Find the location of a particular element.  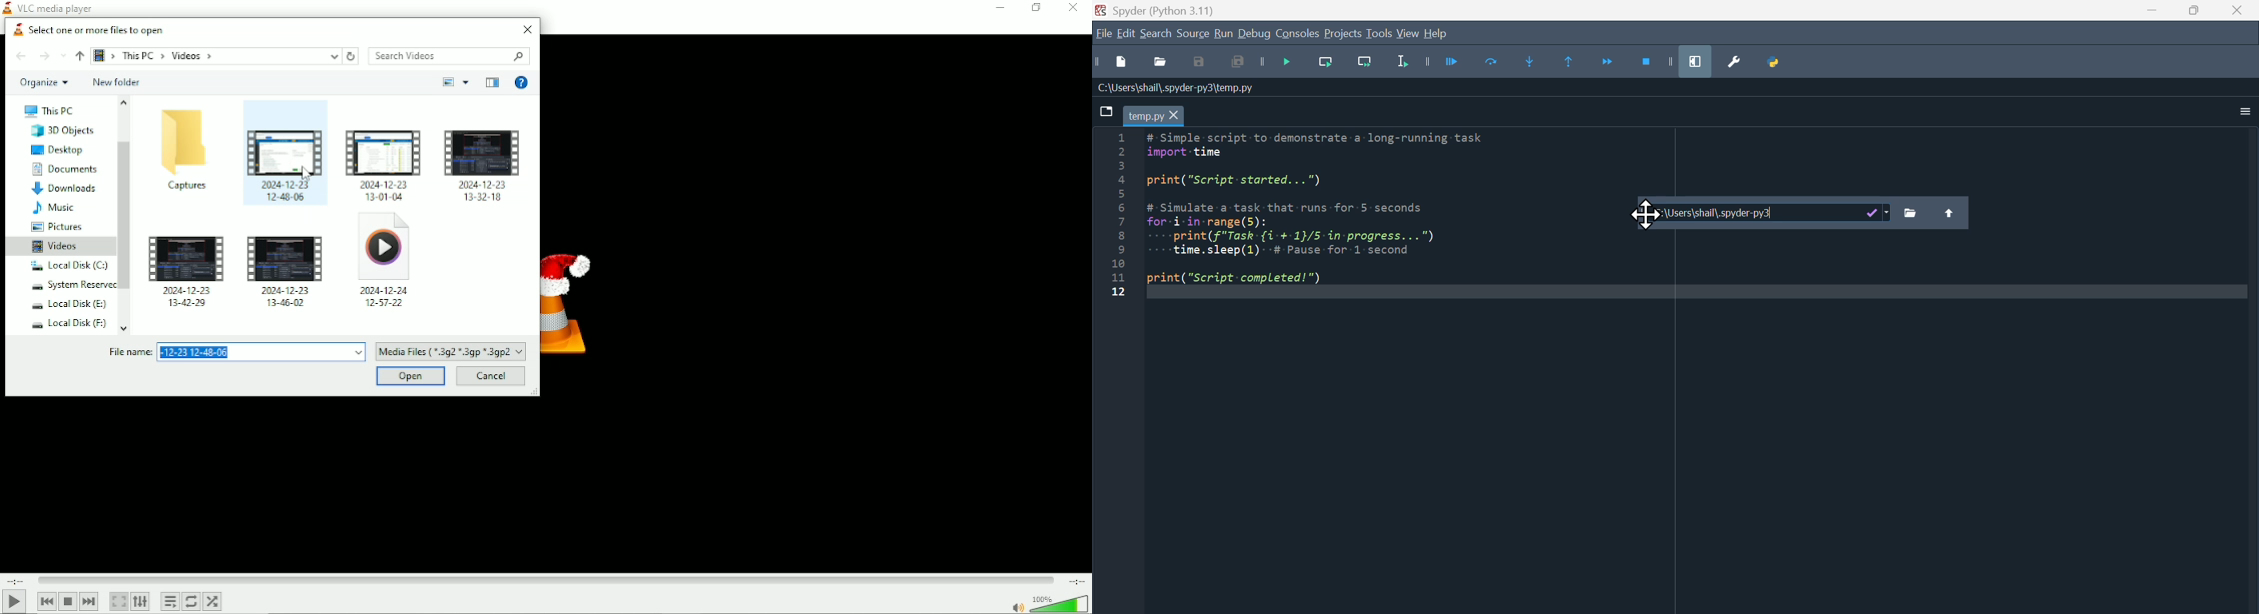

View is located at coordinates (1411, 35).